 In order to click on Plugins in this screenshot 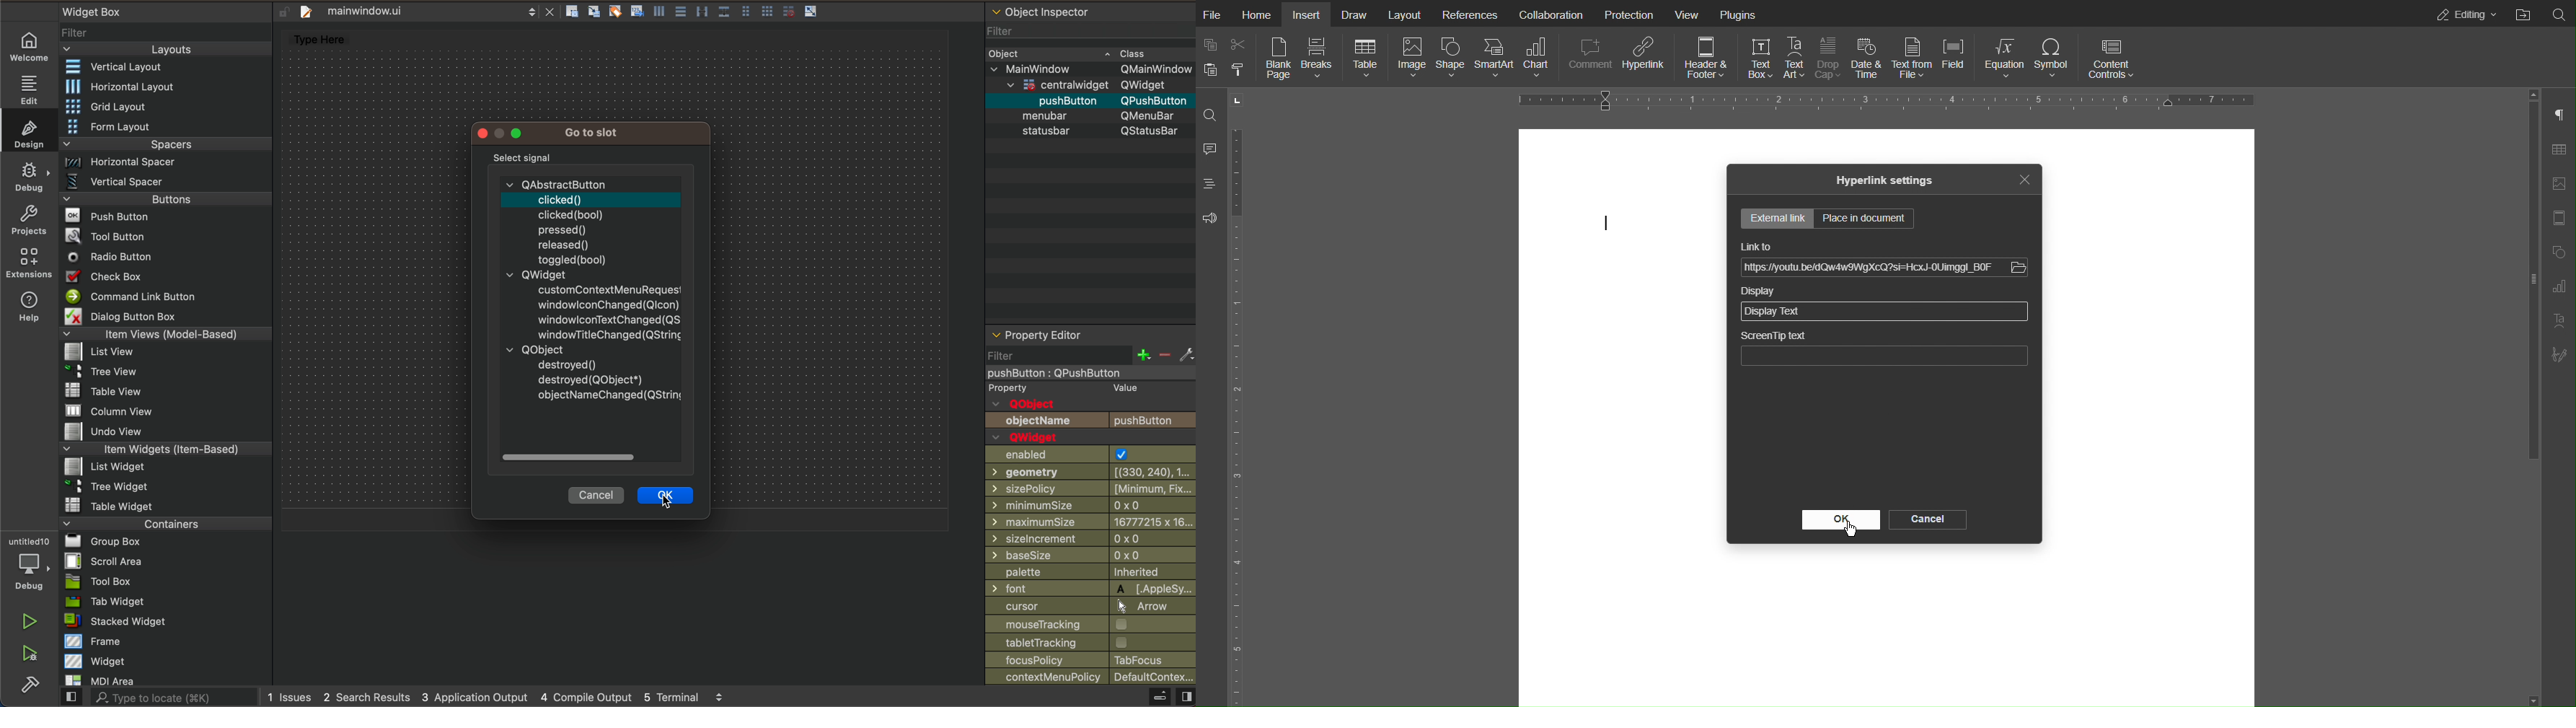, I will do `click(1739, 14)`.